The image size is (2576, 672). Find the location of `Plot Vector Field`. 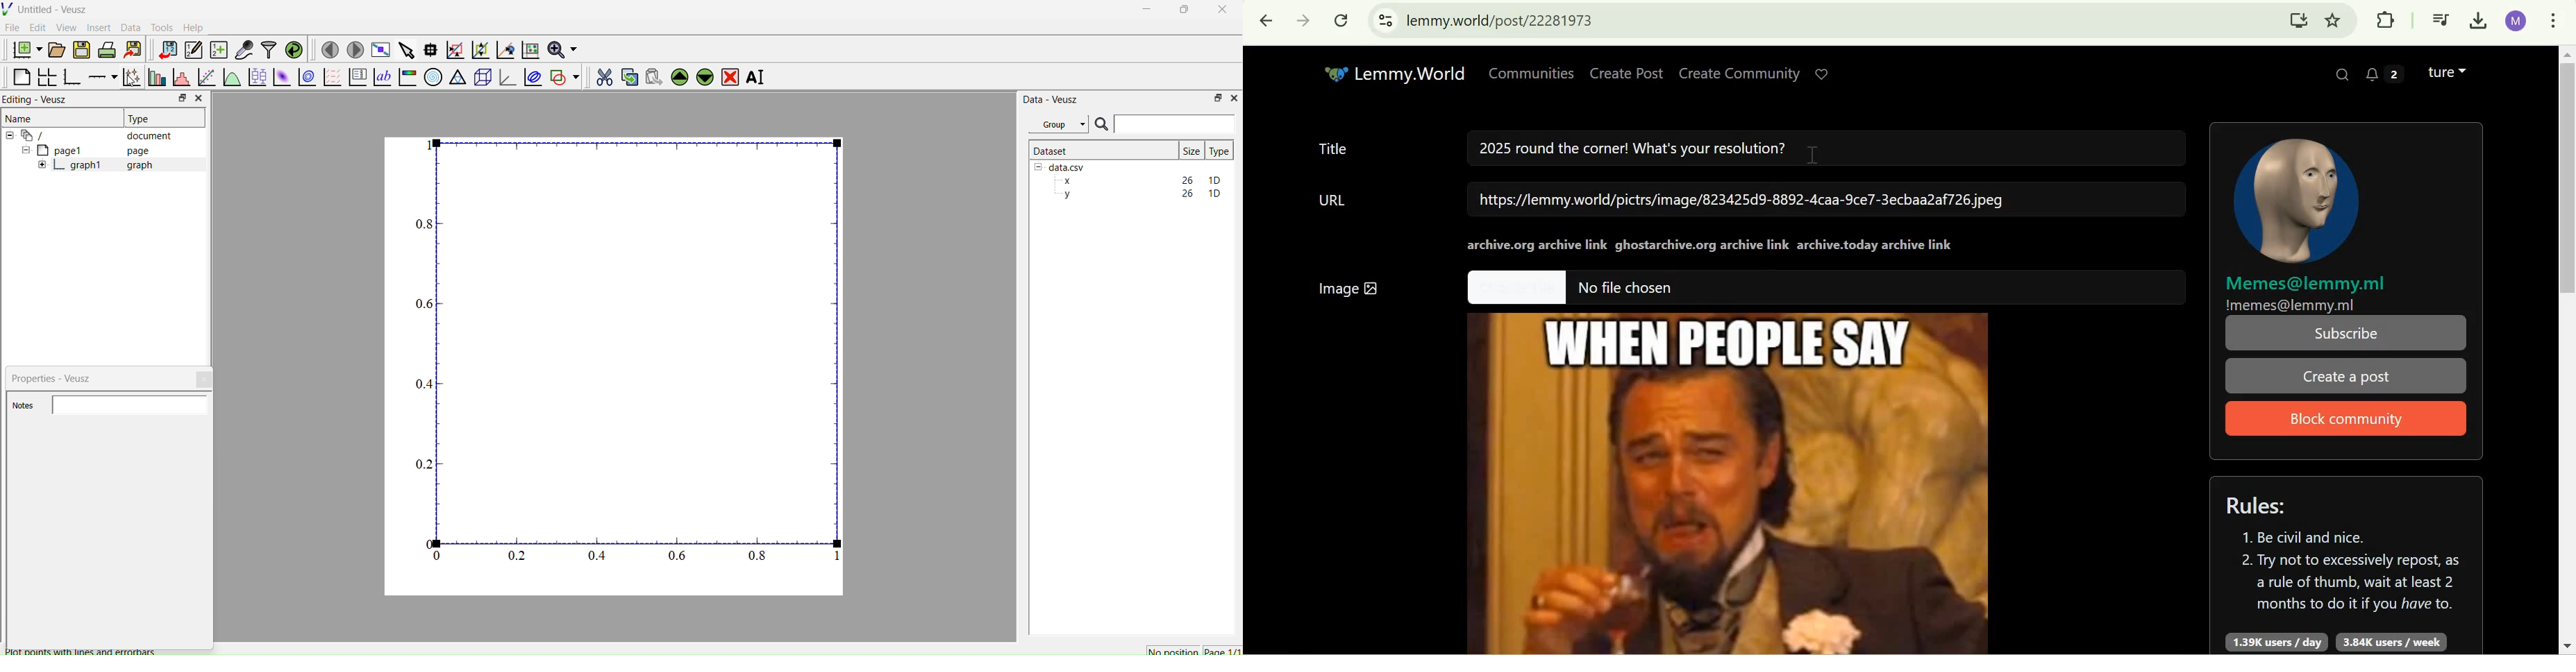

Plot Vector Field is located at coordinates (332, 78).